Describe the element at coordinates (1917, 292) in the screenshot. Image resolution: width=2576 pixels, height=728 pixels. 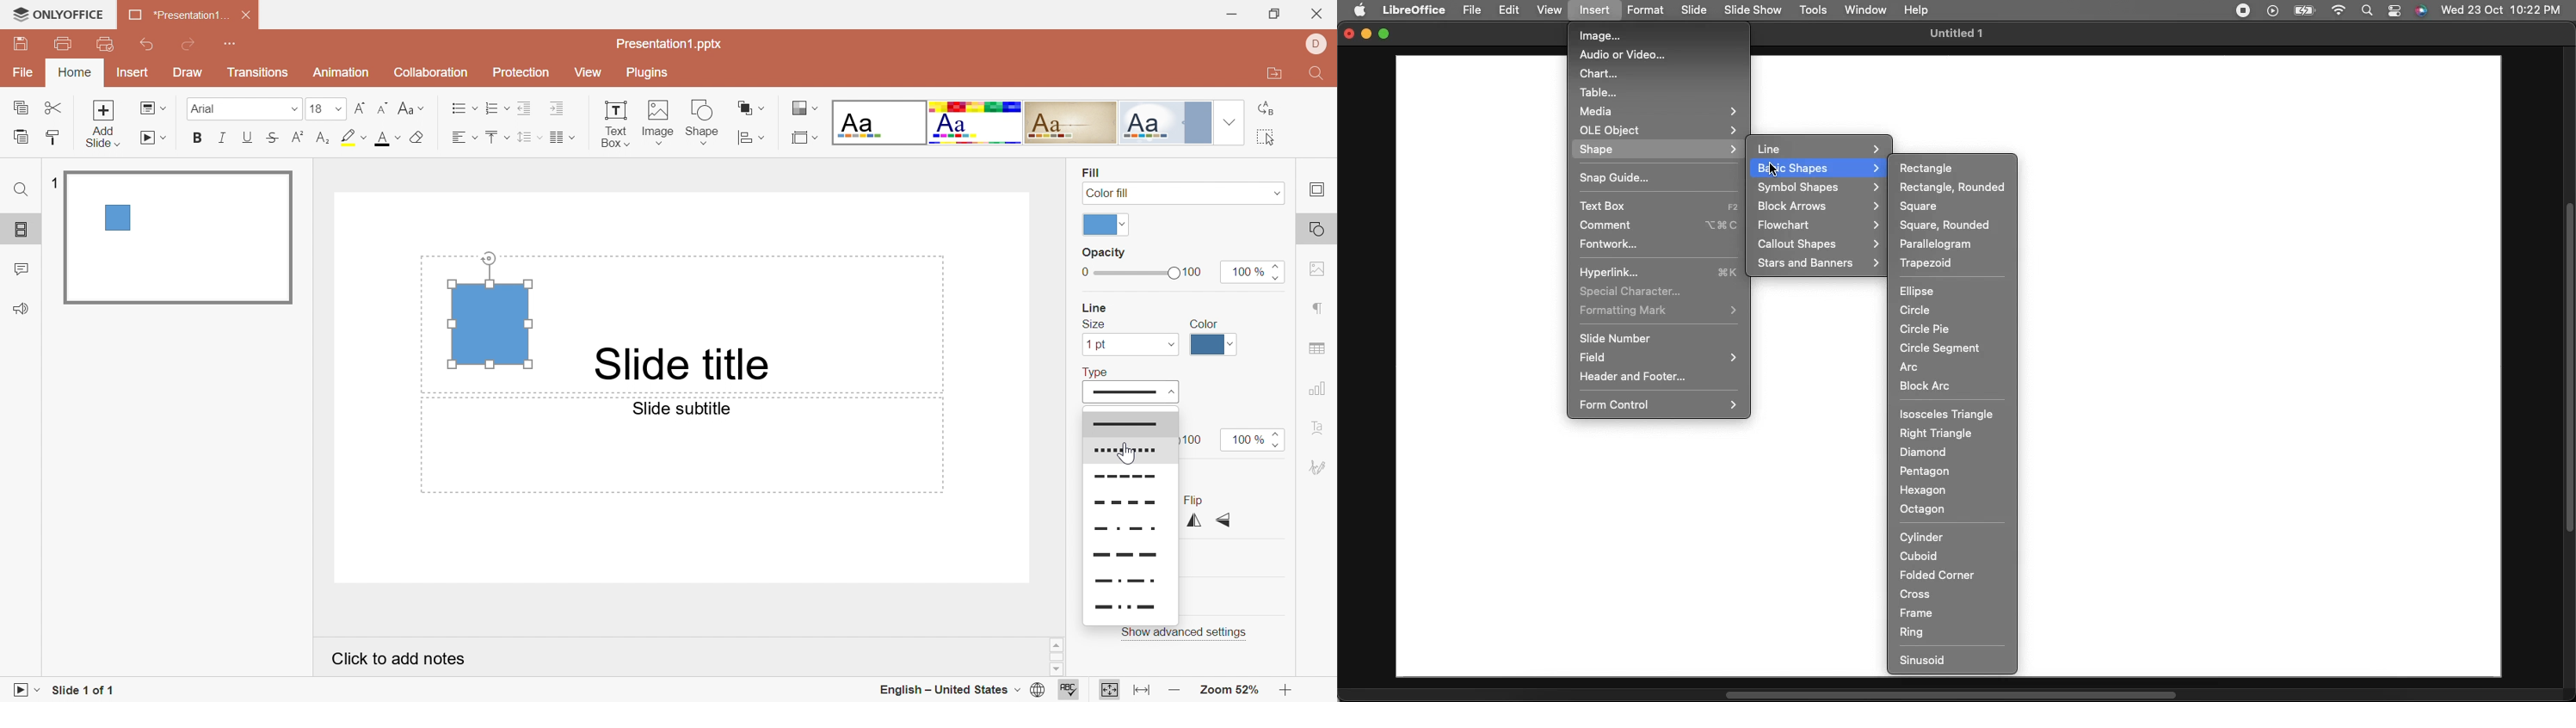
I see `Ellipse` at that location.